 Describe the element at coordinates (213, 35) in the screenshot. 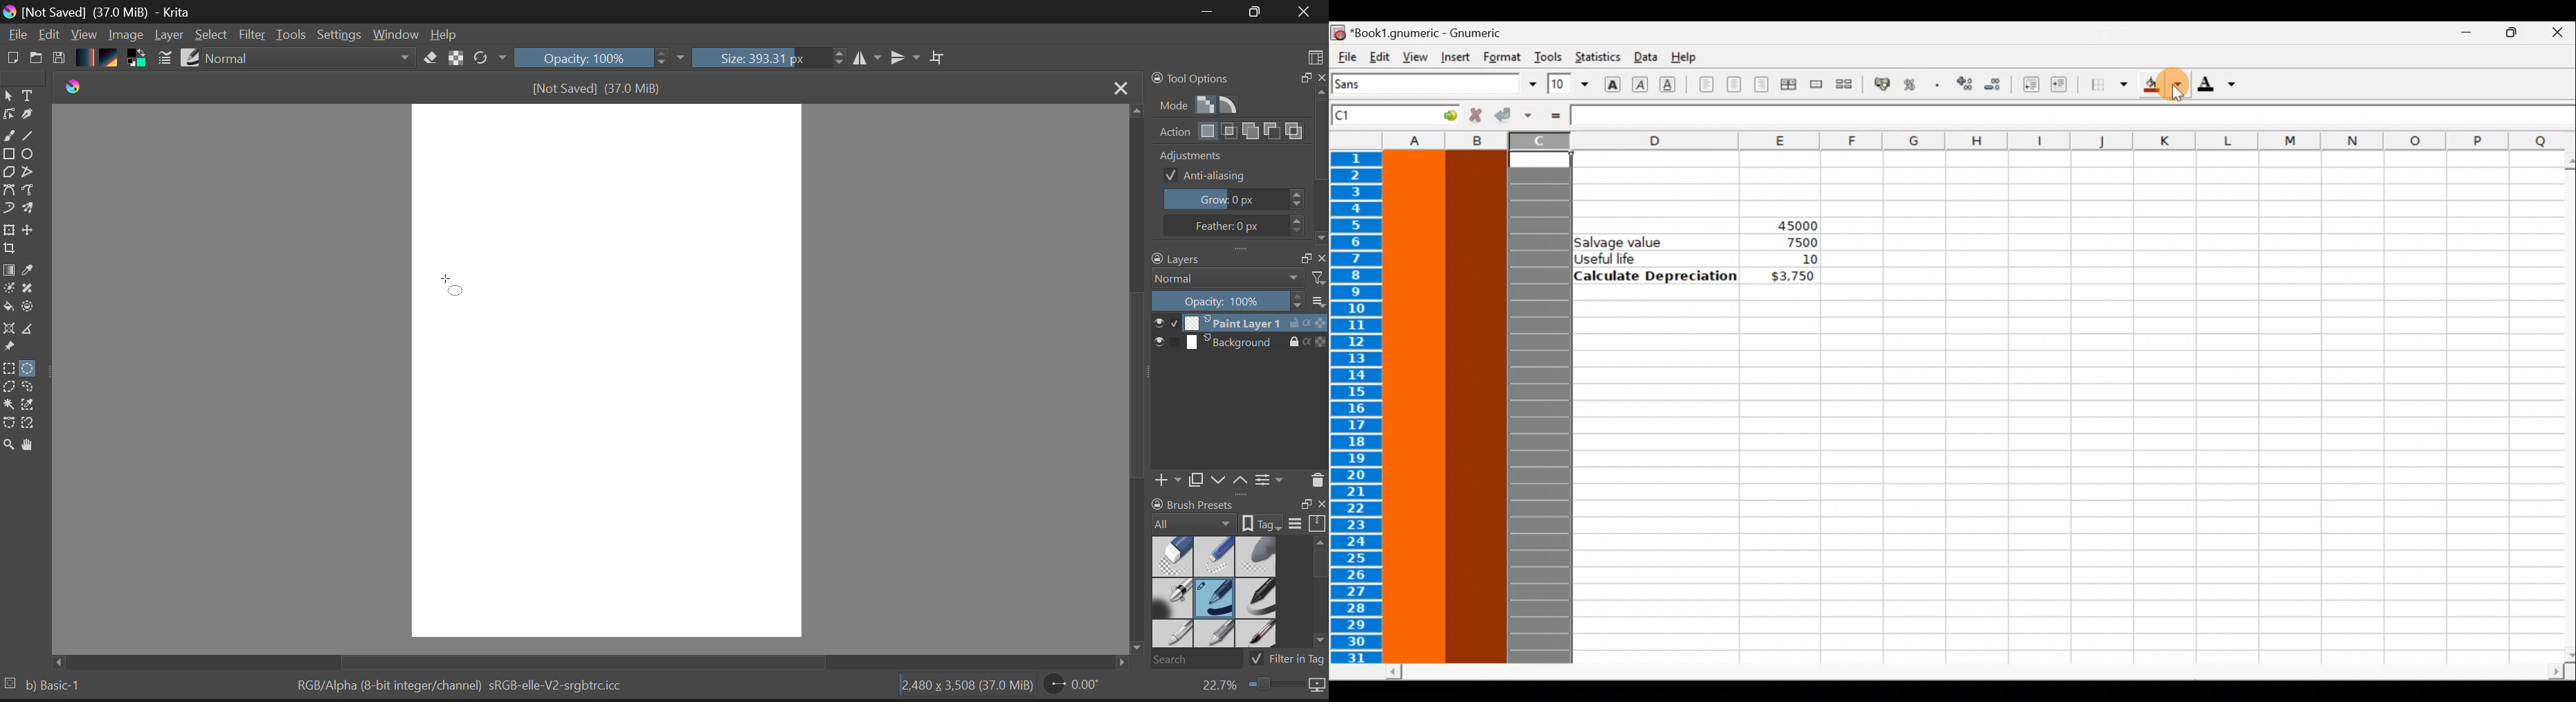

I see `Select` at that location.